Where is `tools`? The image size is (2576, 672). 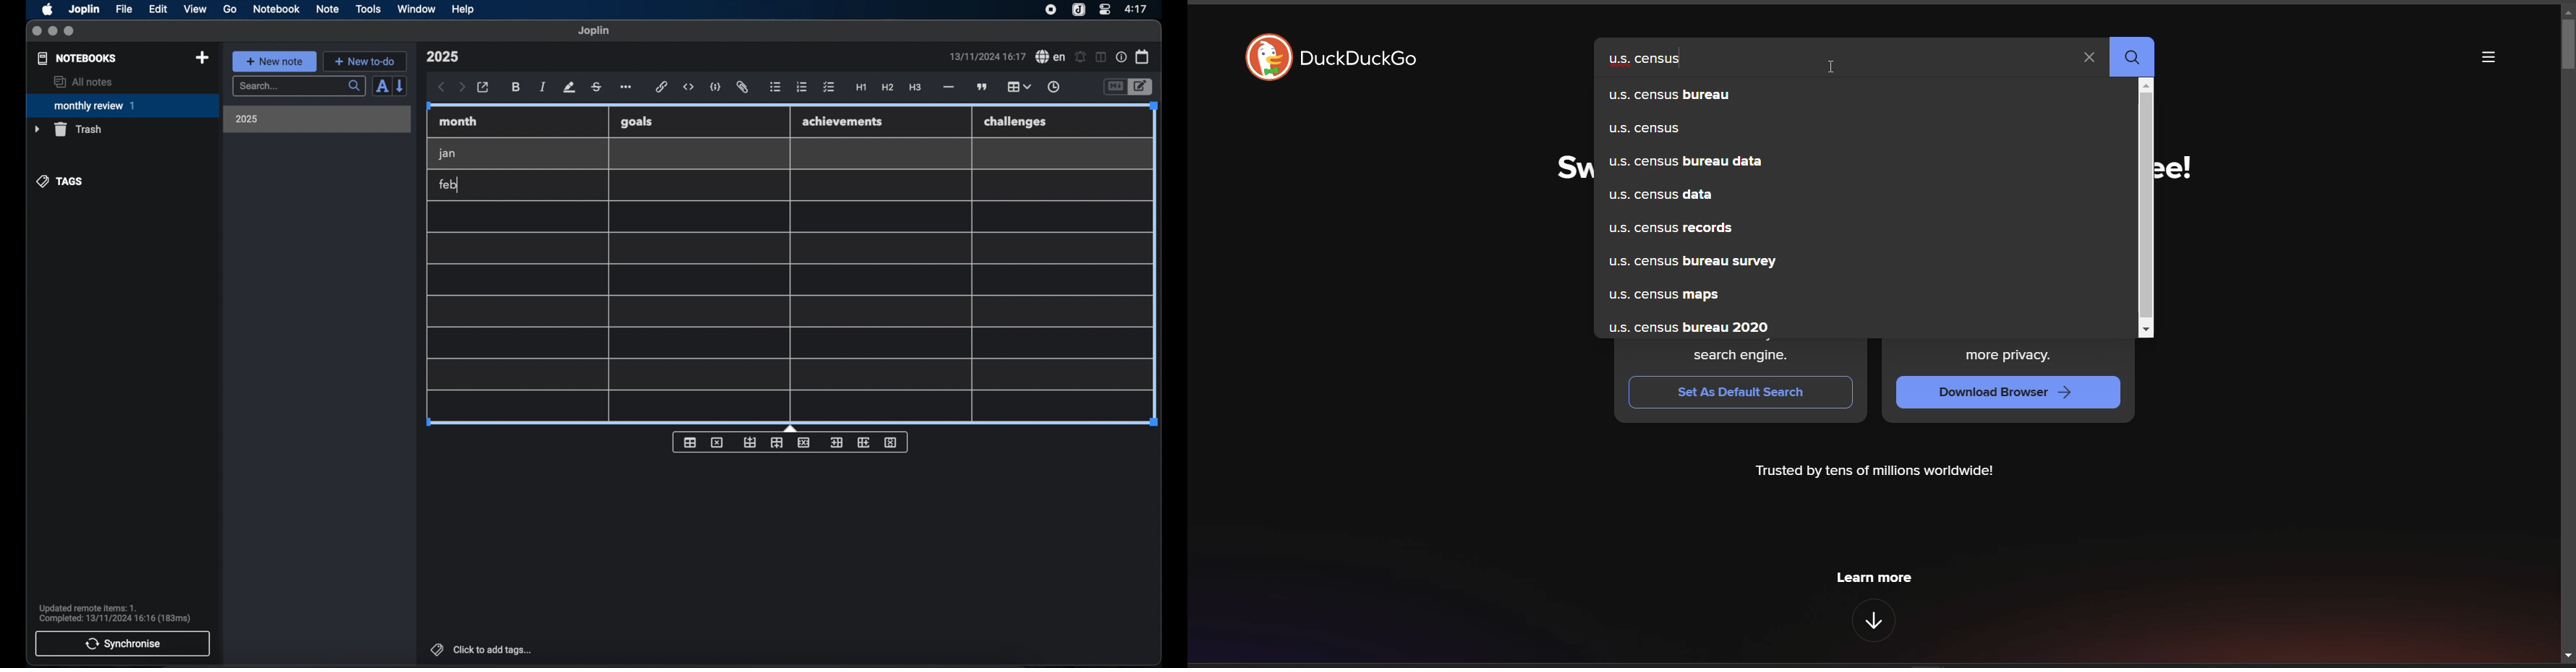
tools is located at coordinates (368, 9).